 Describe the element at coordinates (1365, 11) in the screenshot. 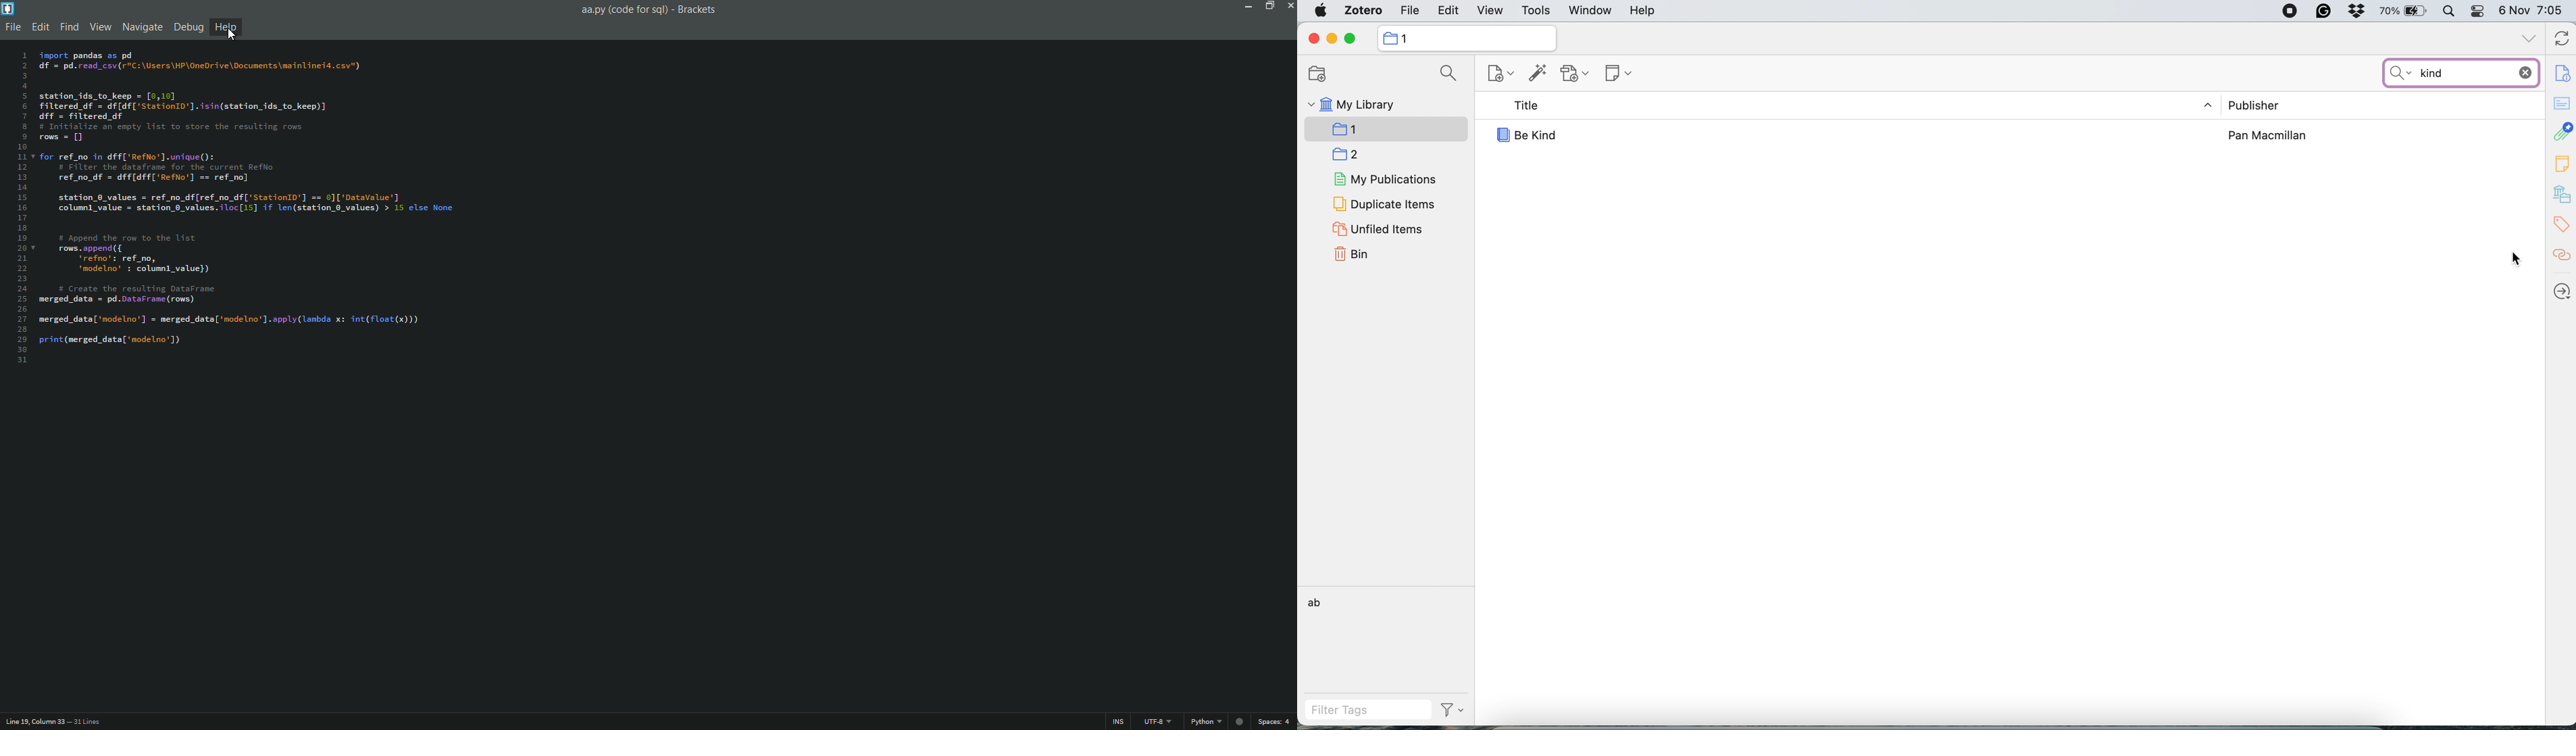

I see `zotero` at that location.